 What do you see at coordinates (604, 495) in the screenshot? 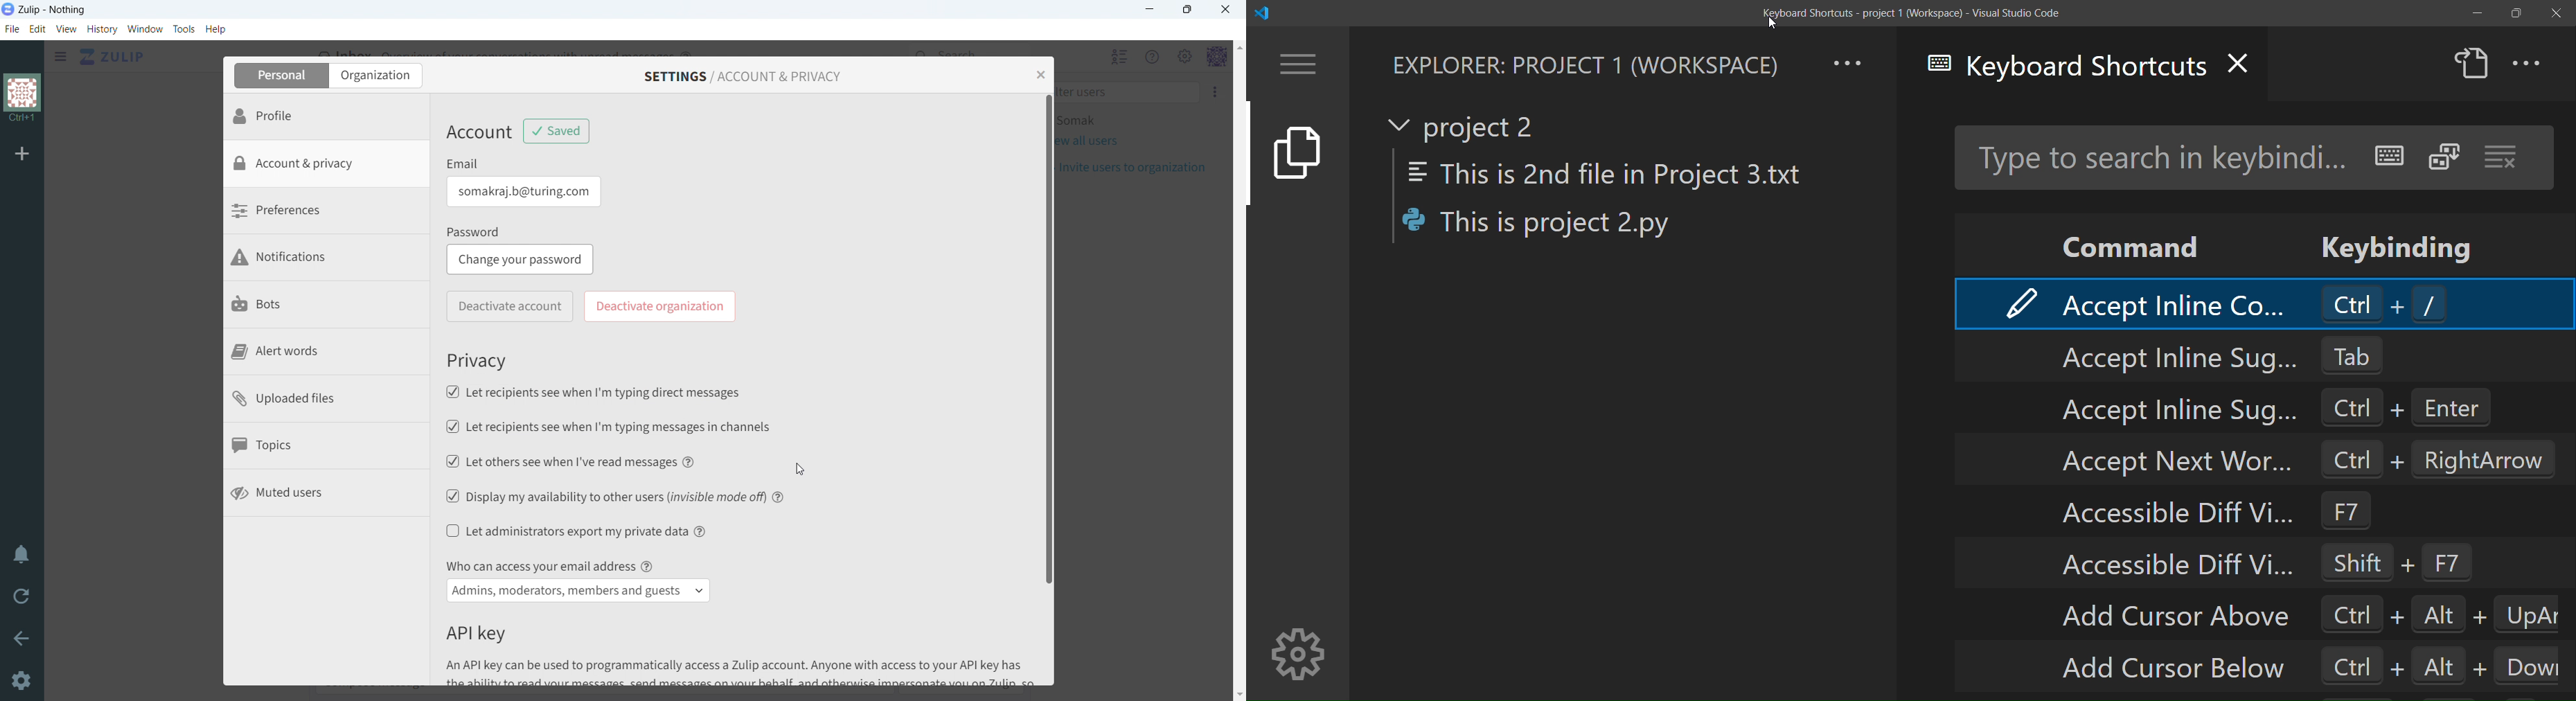
I see `display my availibility to other users` at bounding box center [604, 495].